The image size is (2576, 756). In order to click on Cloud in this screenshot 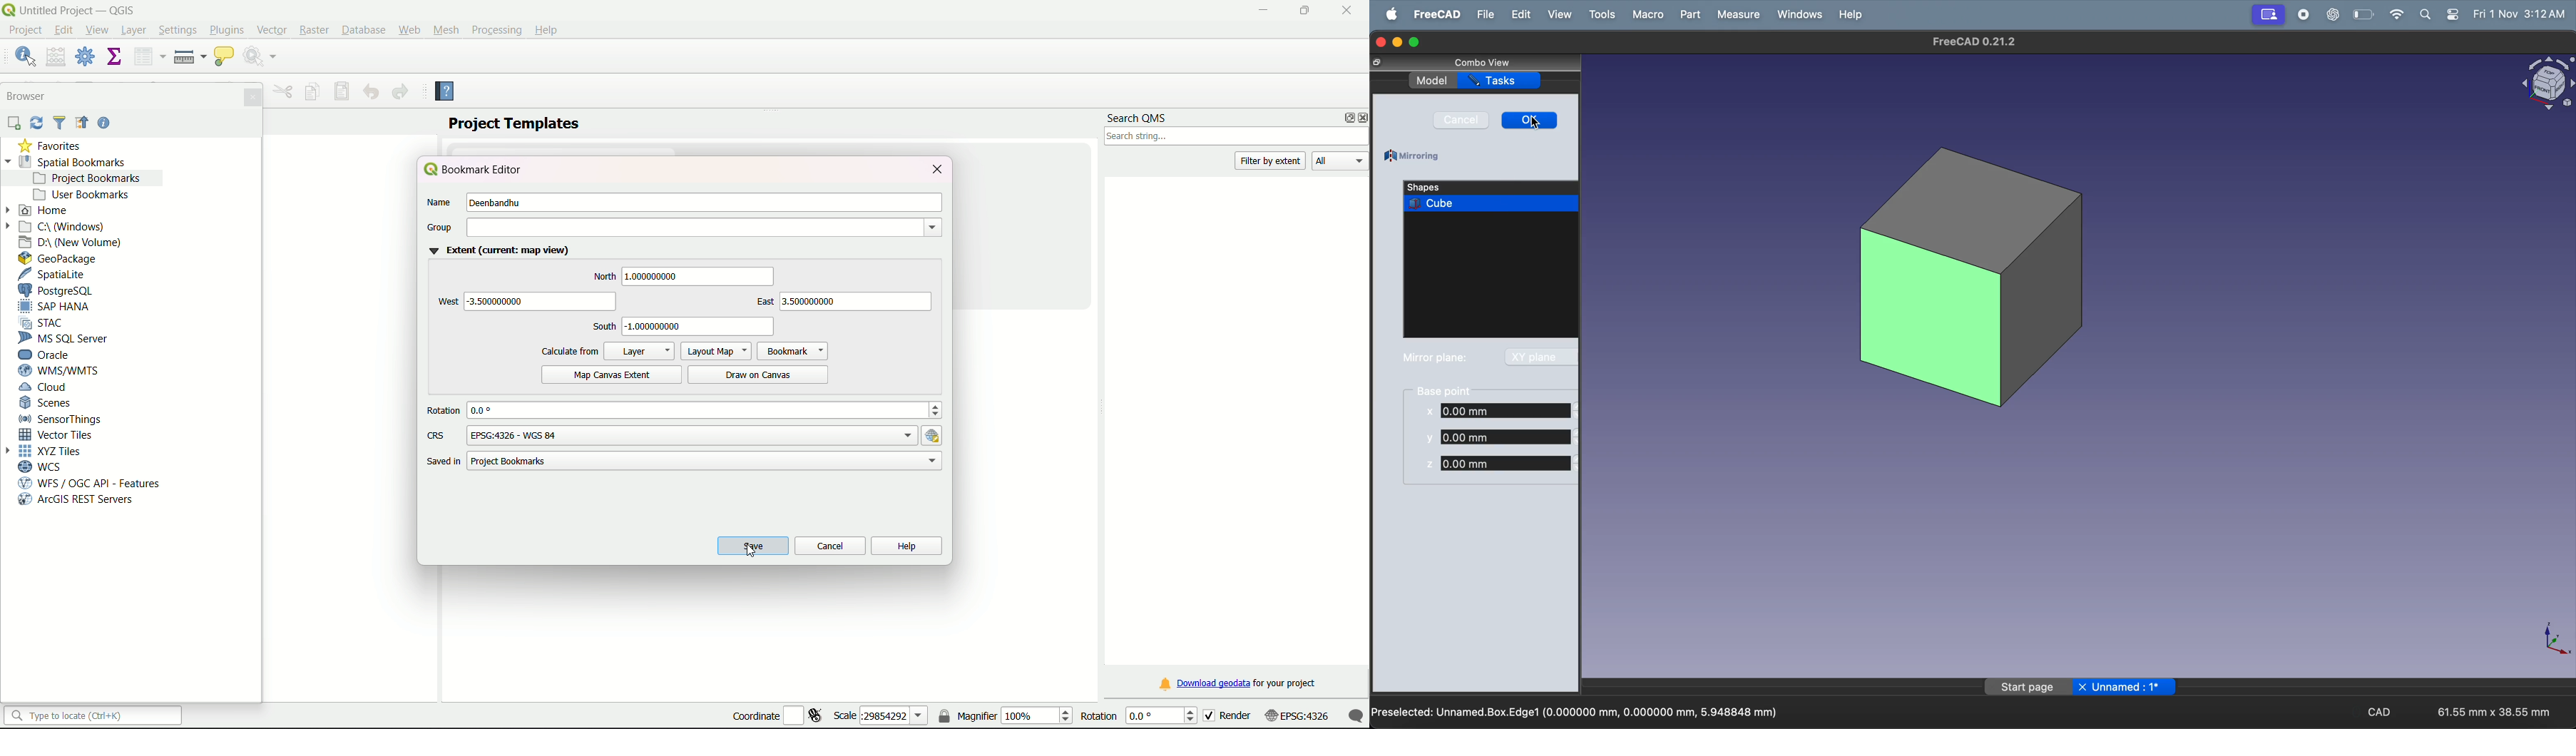, I will do `click(44, 388)`.